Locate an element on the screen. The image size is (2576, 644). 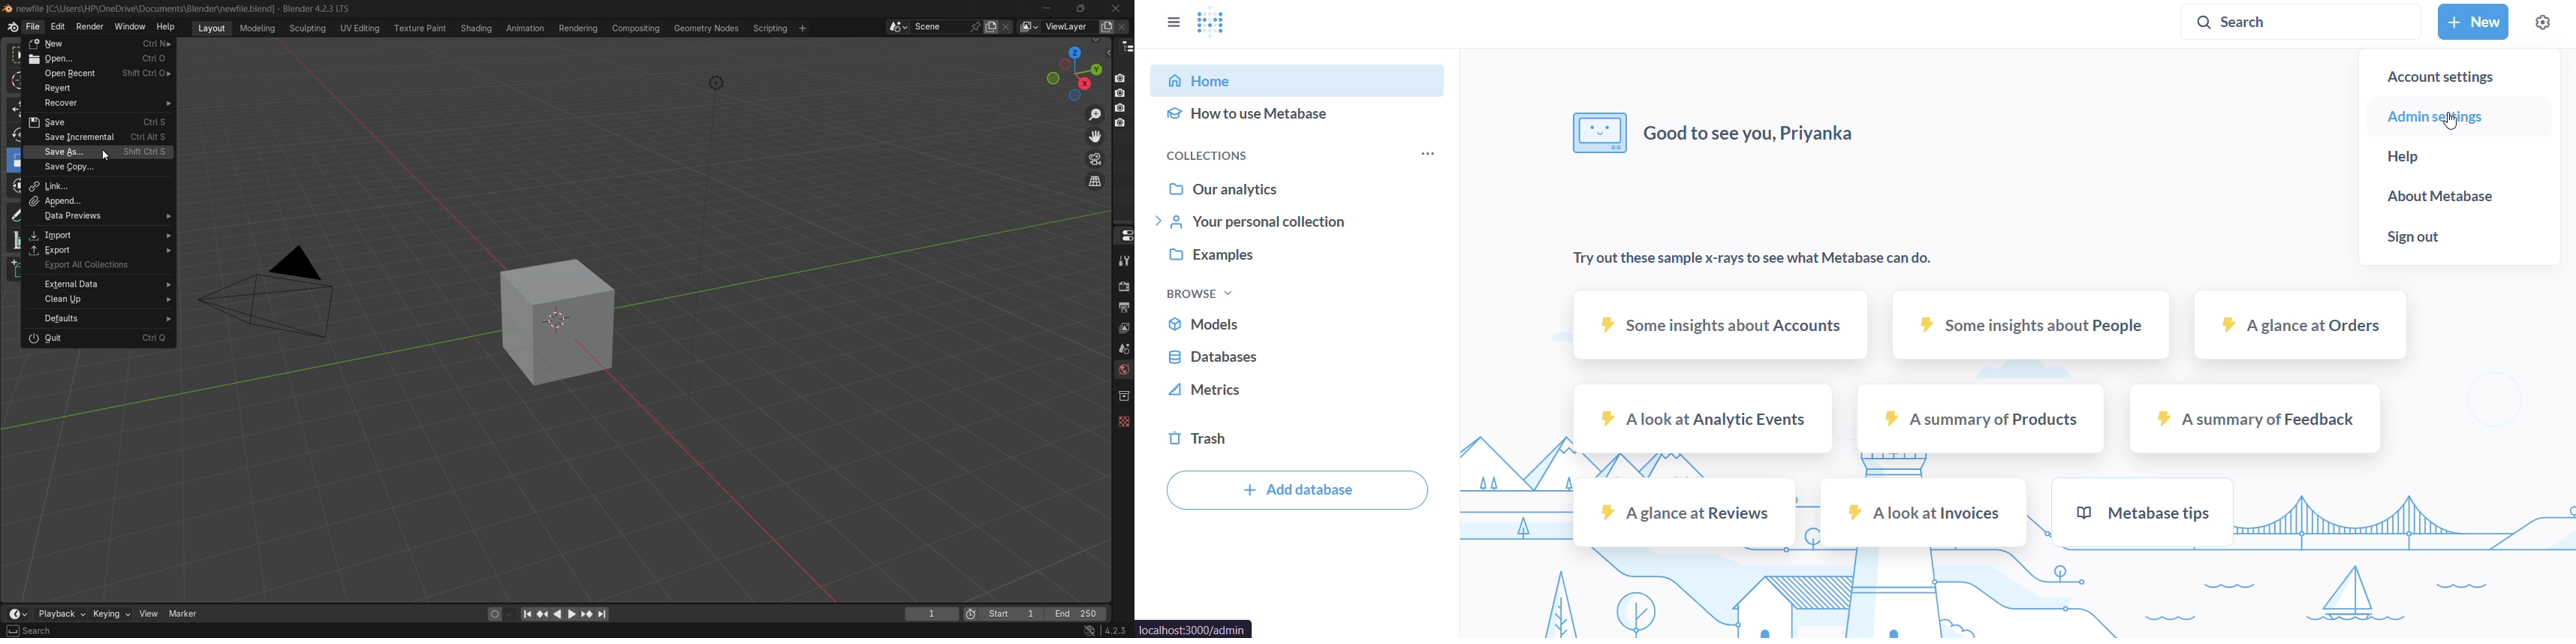
rendering menu is located at coordinates (580, 28).